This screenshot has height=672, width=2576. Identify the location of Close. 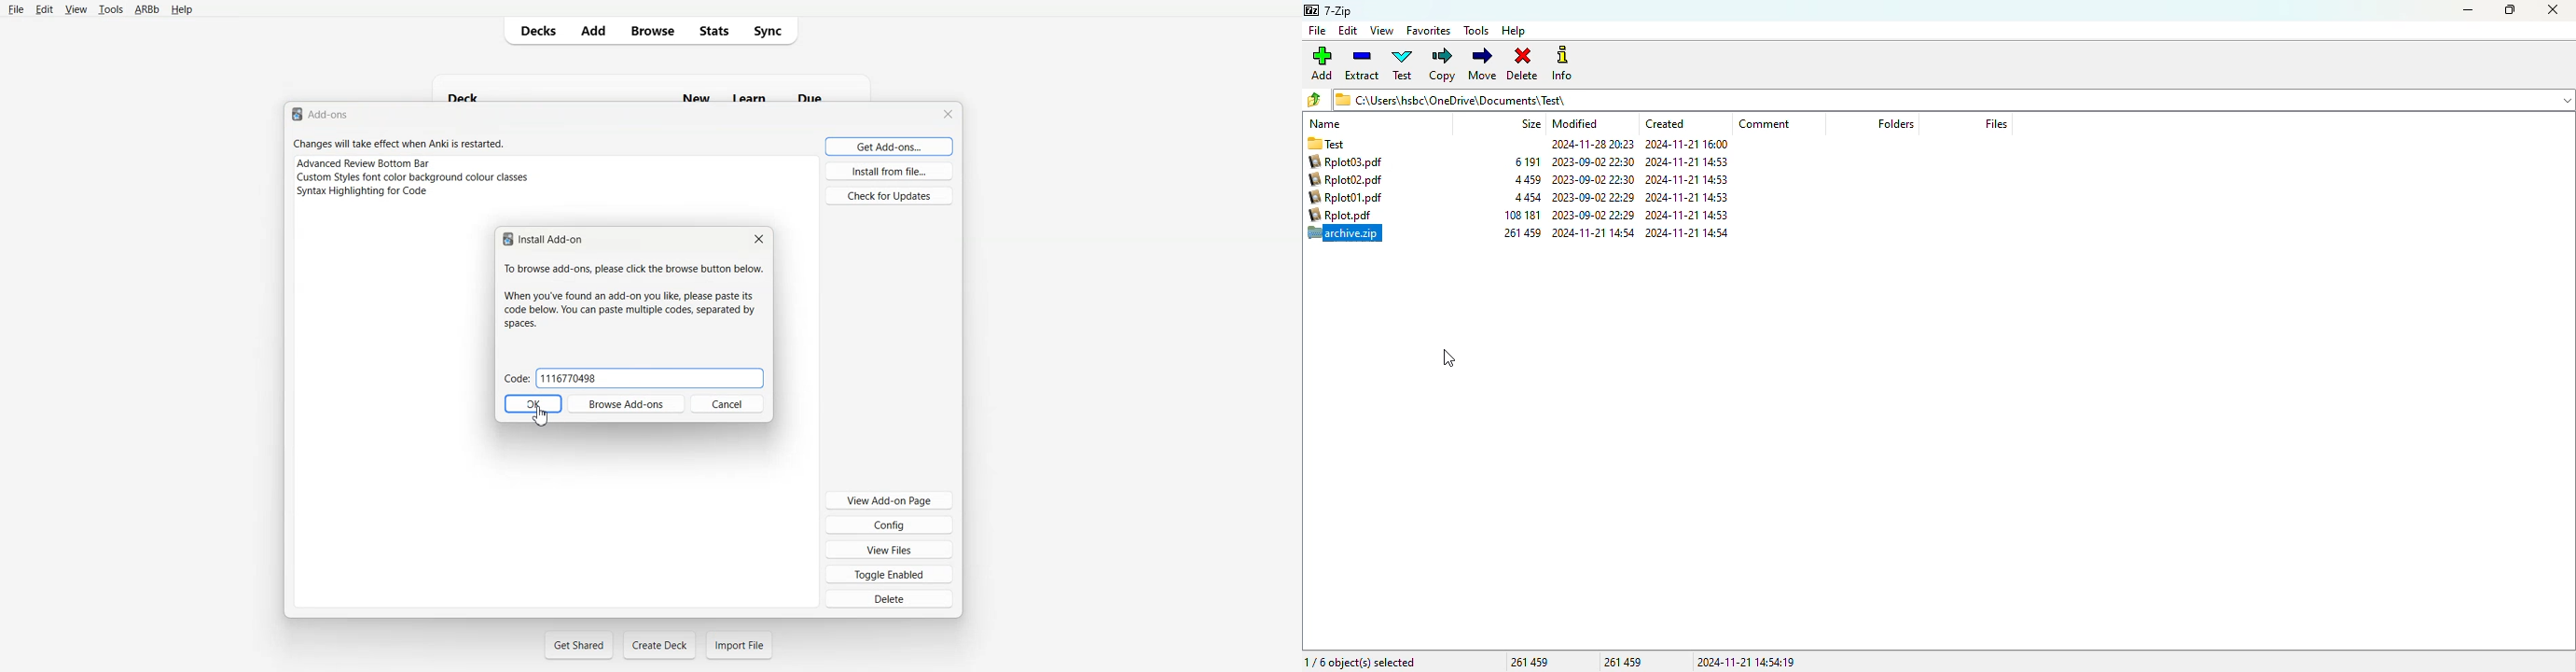
(947, 113).